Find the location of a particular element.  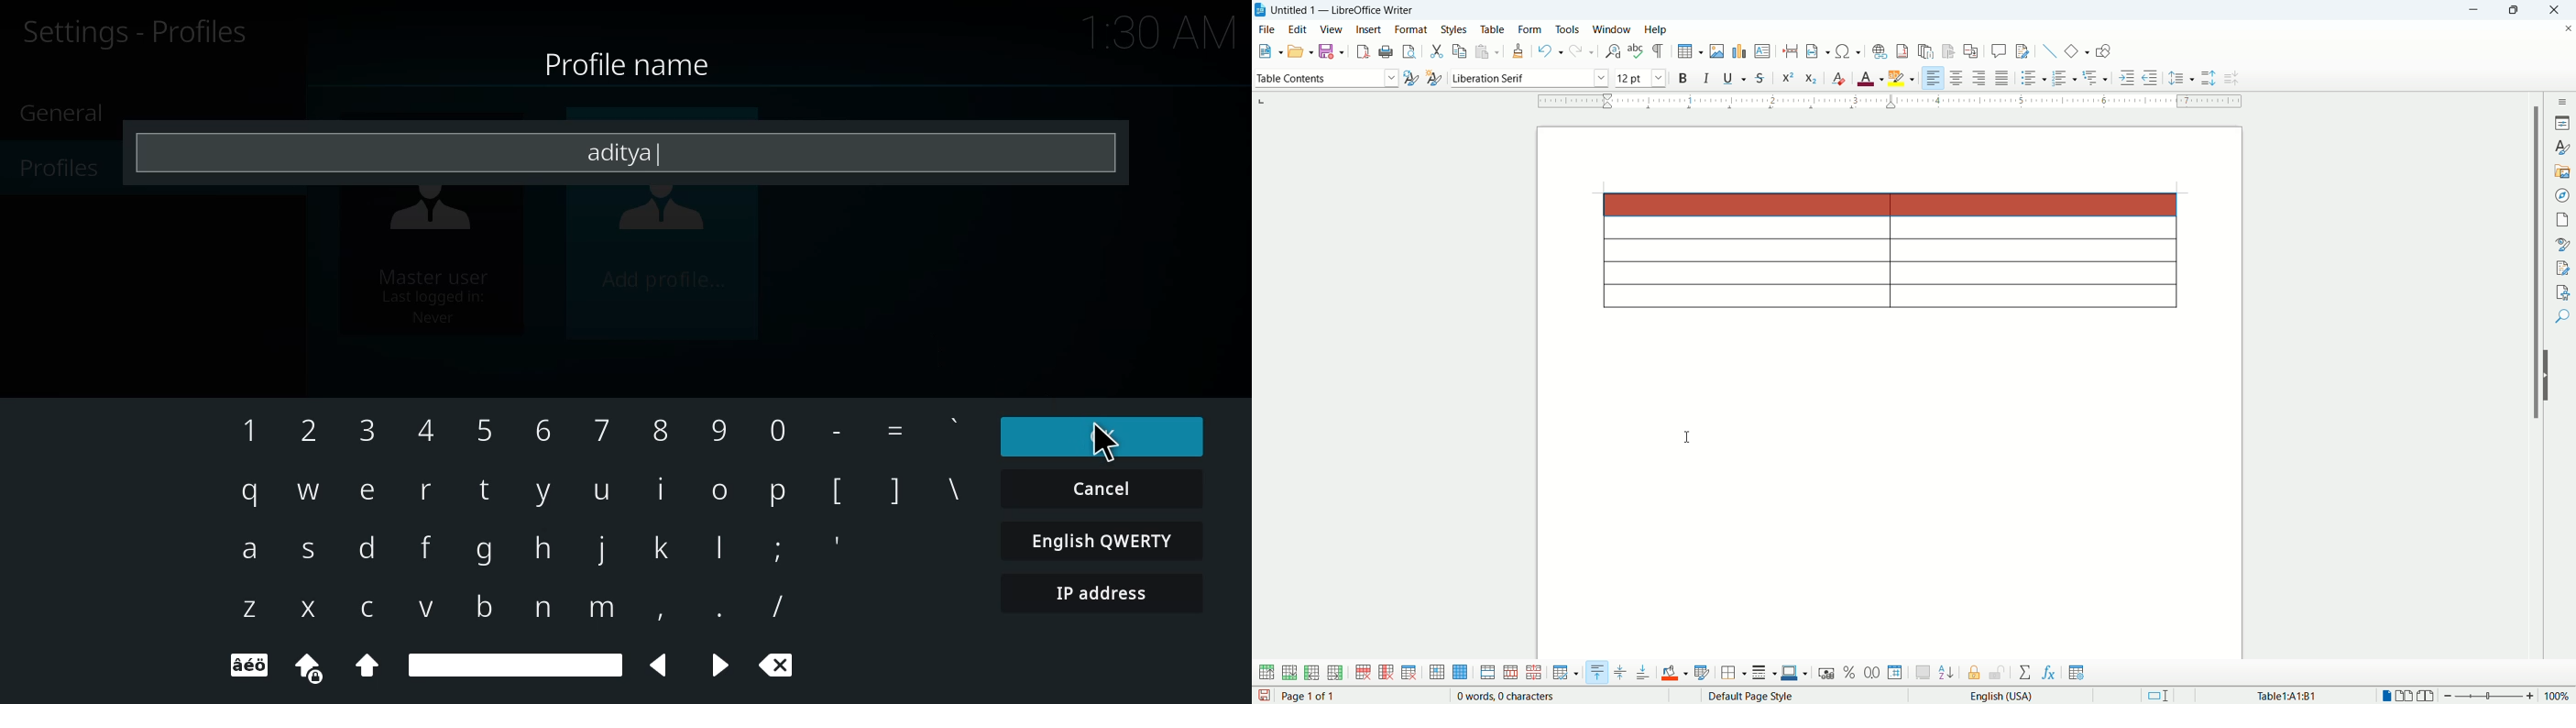

print is located at coordinates (1386, 51).